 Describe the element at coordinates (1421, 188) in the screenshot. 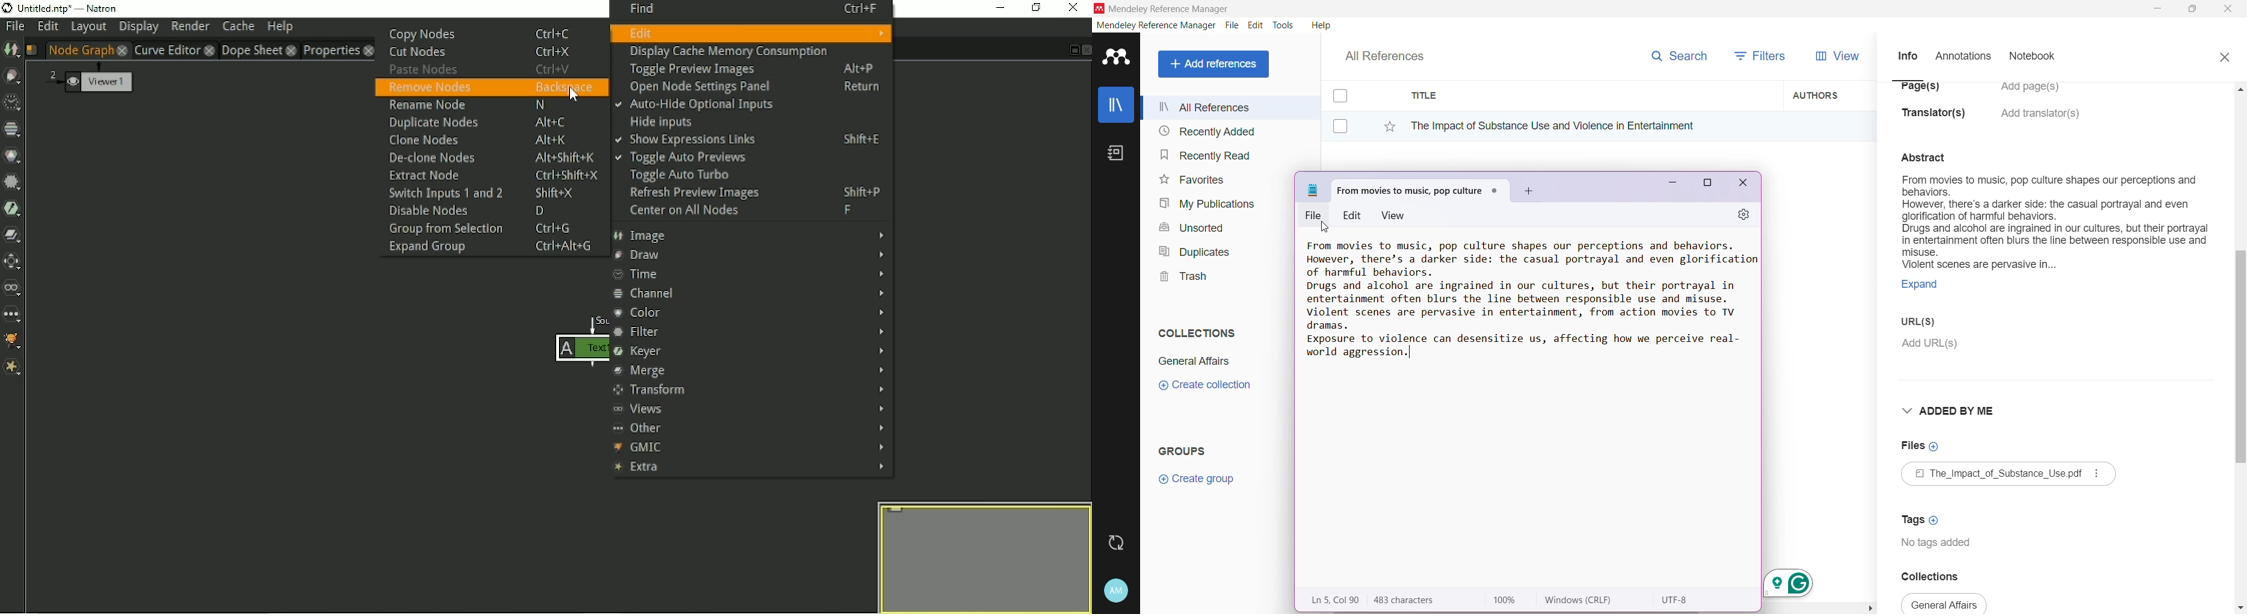

I see `Default title` at that location.